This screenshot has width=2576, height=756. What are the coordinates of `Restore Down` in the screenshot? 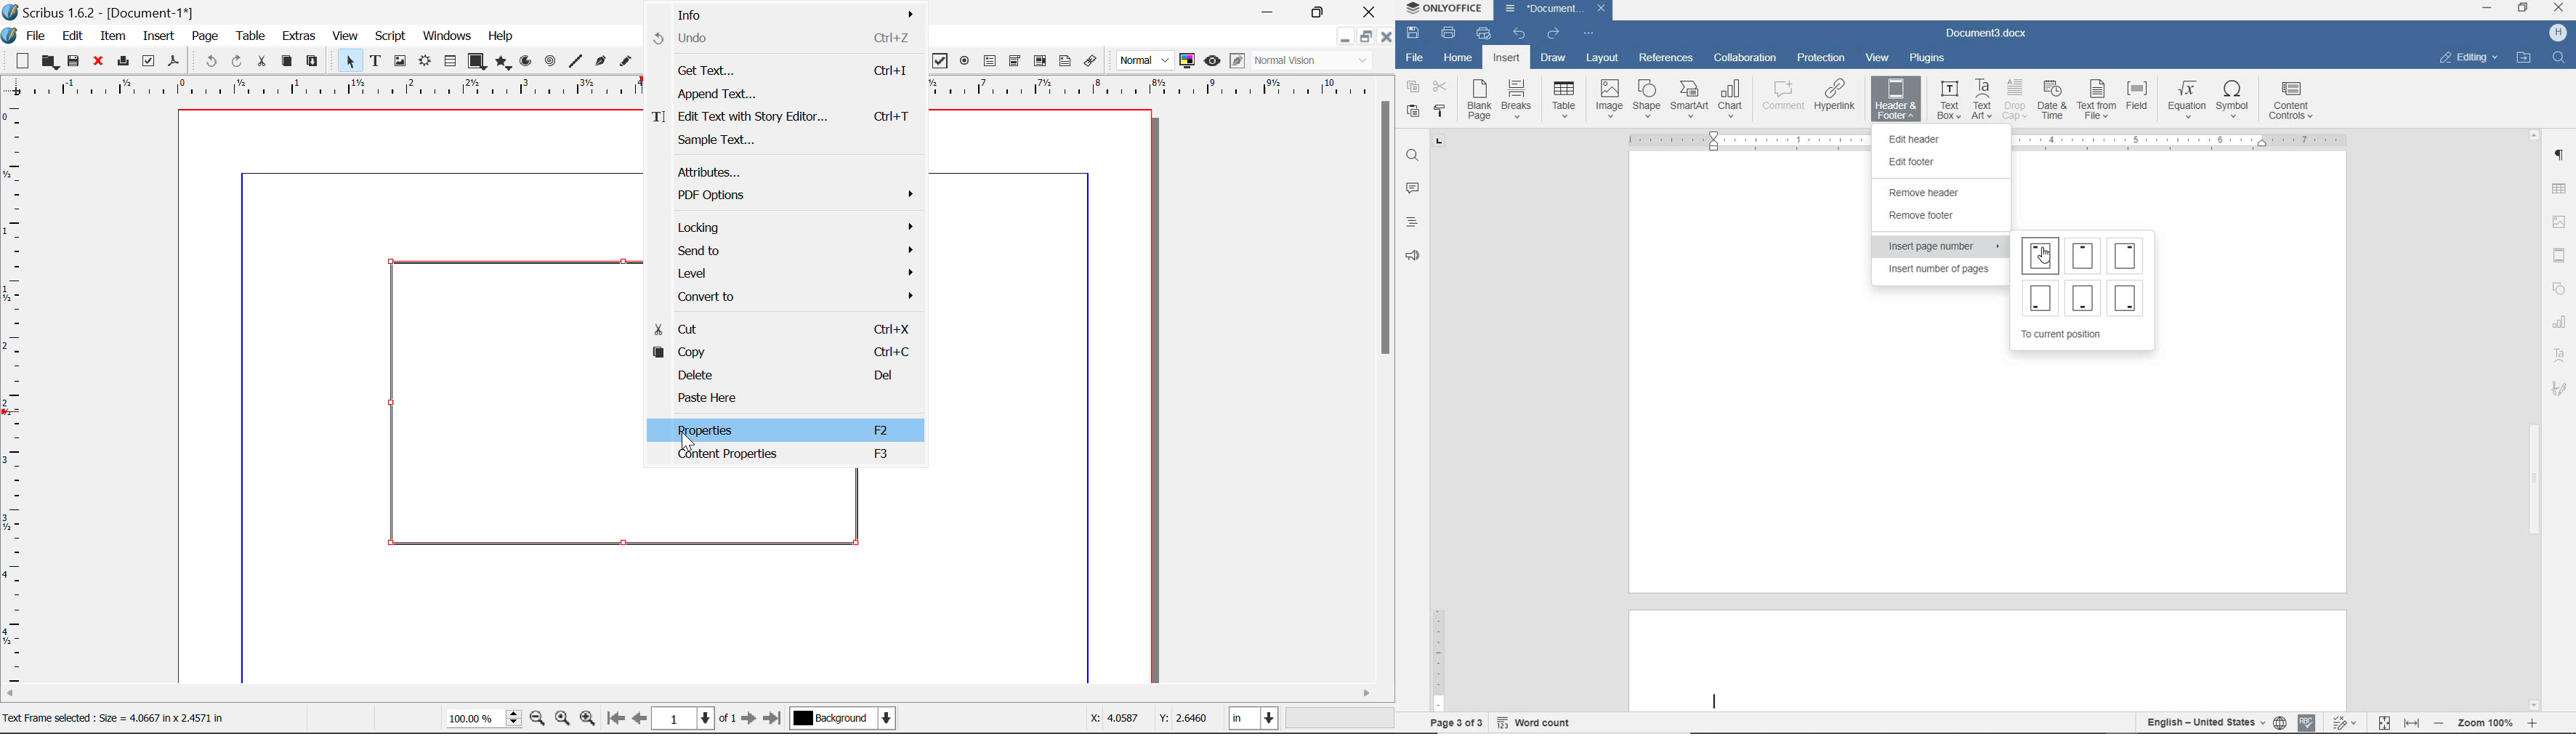 It's located at (1270, 12).